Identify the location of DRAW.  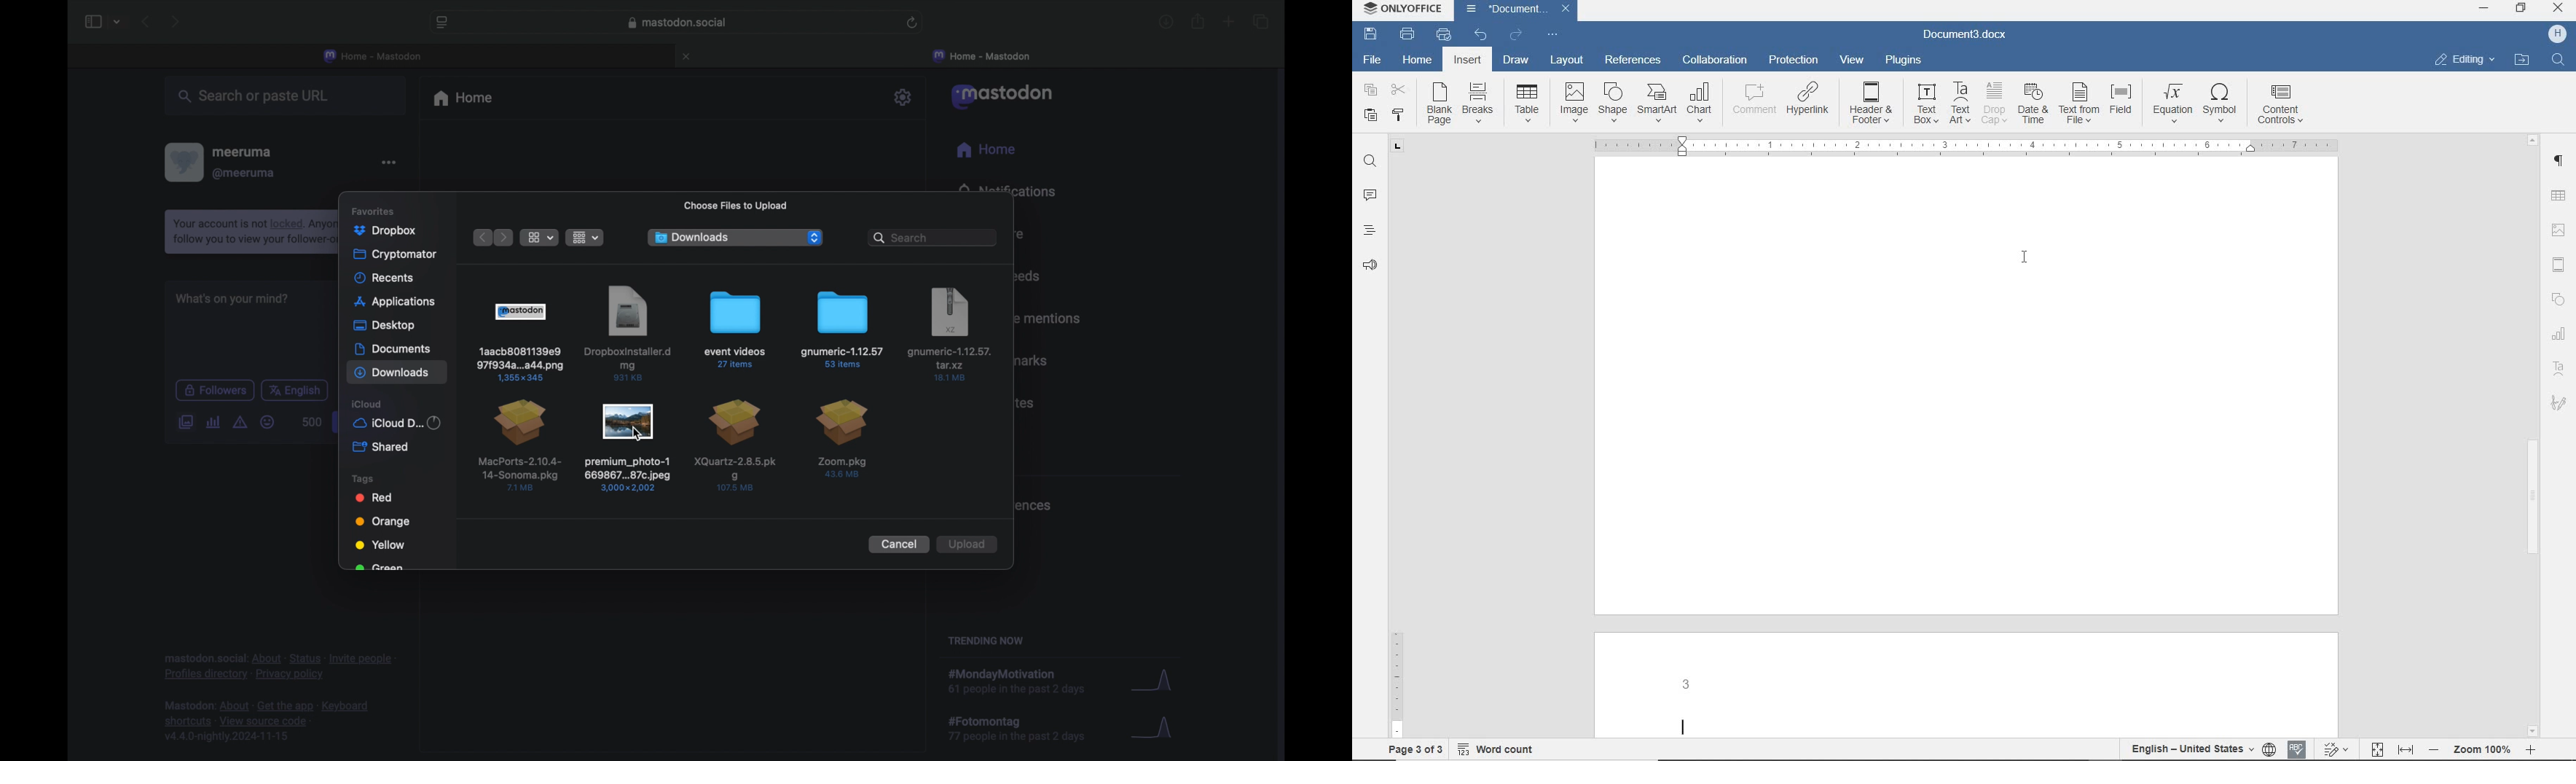
(1515, 61).